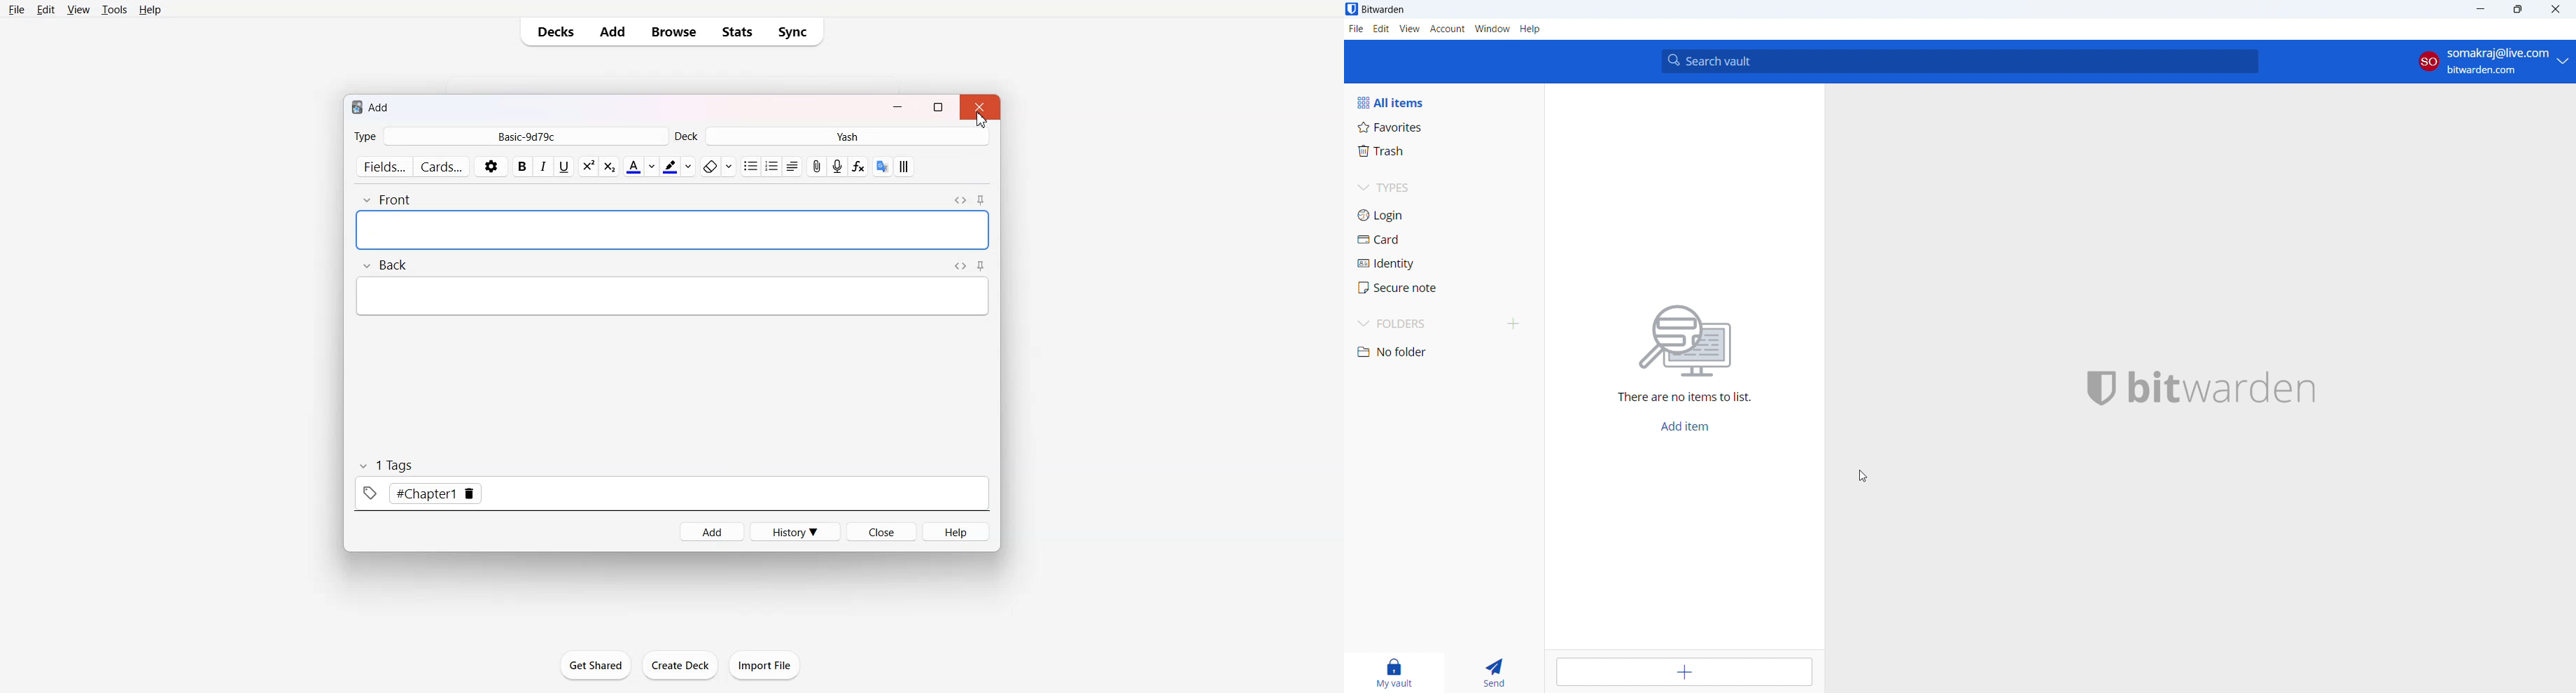 The width and height of the screenshot is (2576, 700). Describe the element at coordinates (672, 31) in the screenshot. I see `Browse` at that location.